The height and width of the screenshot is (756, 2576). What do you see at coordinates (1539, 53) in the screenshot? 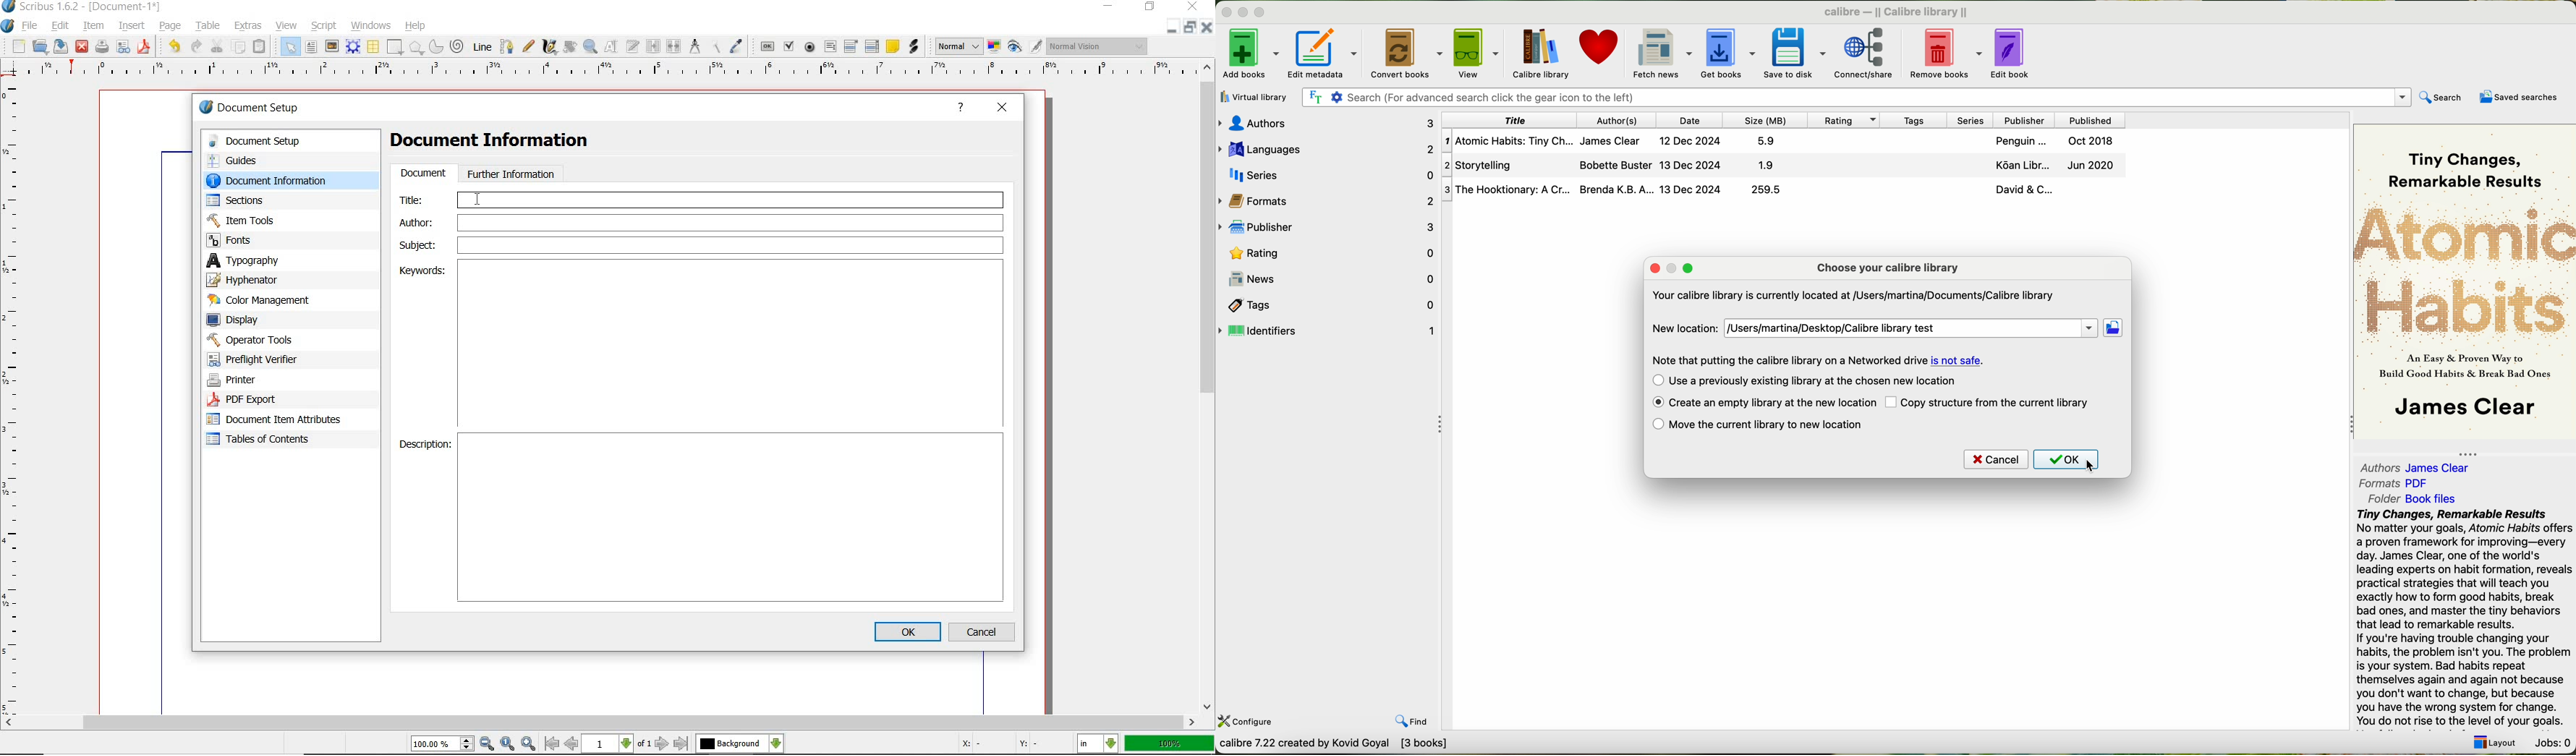
I see `click on calibre library` at bounding box center [1539, 53].